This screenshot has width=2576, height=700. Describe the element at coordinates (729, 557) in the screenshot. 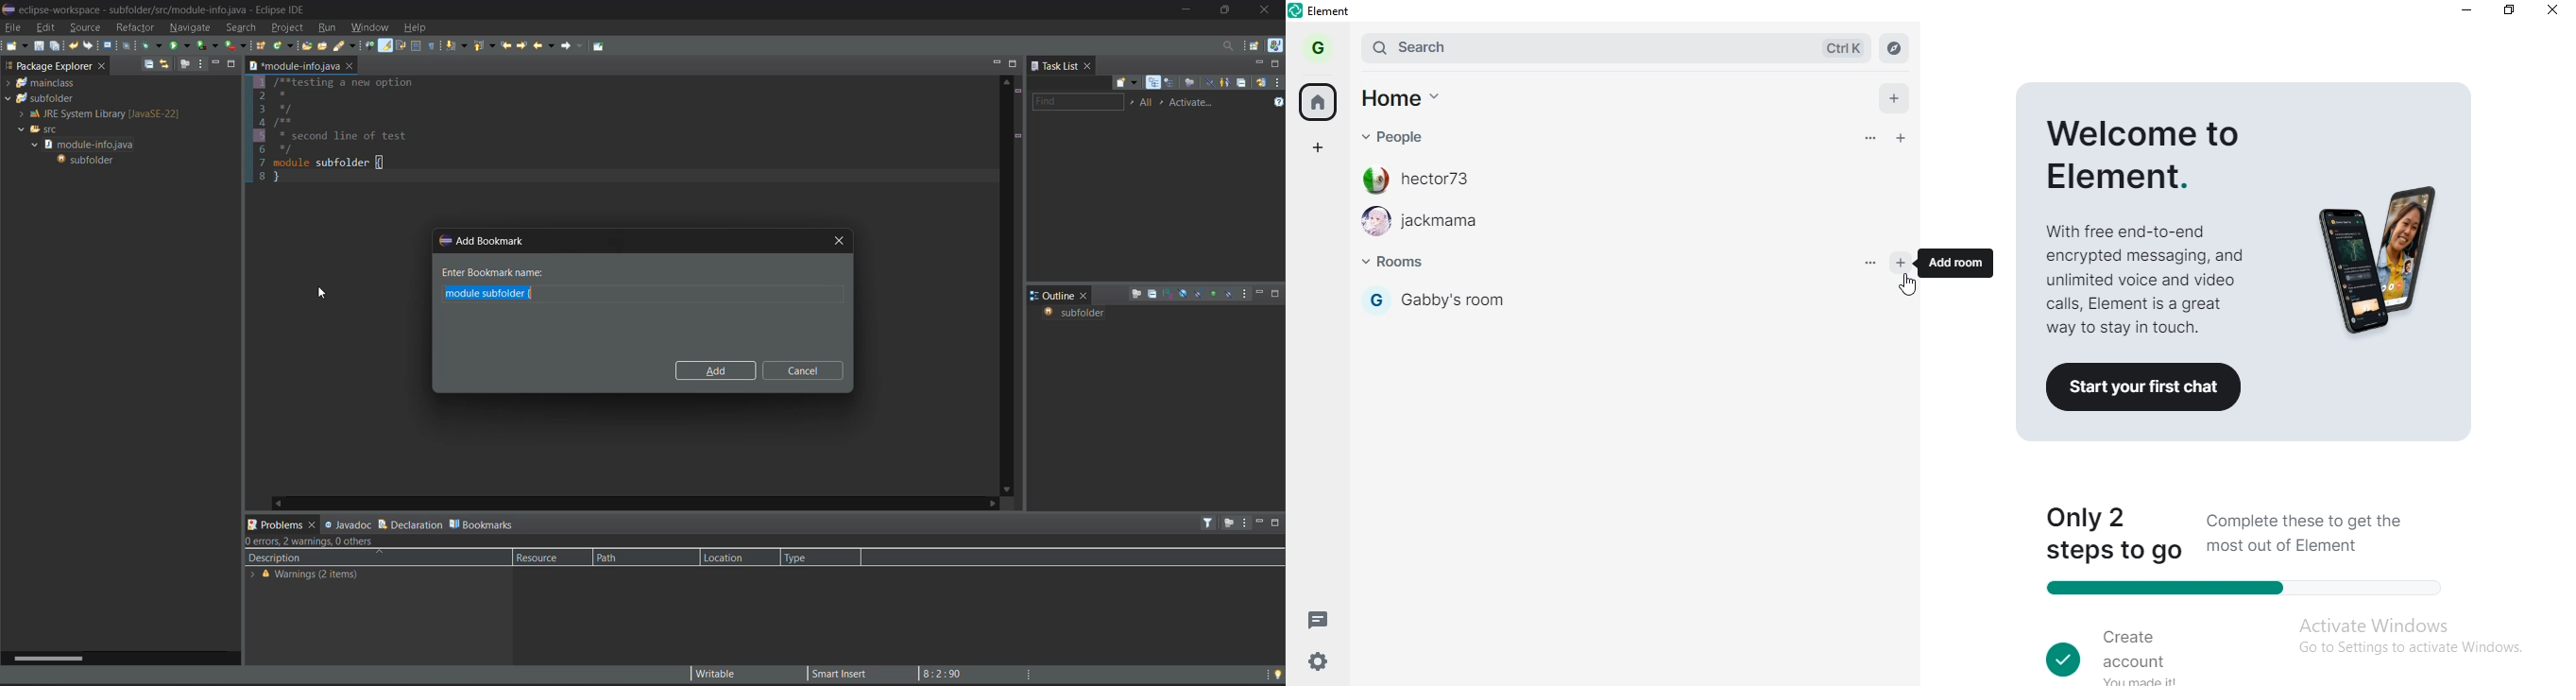

I see `location` at that location.